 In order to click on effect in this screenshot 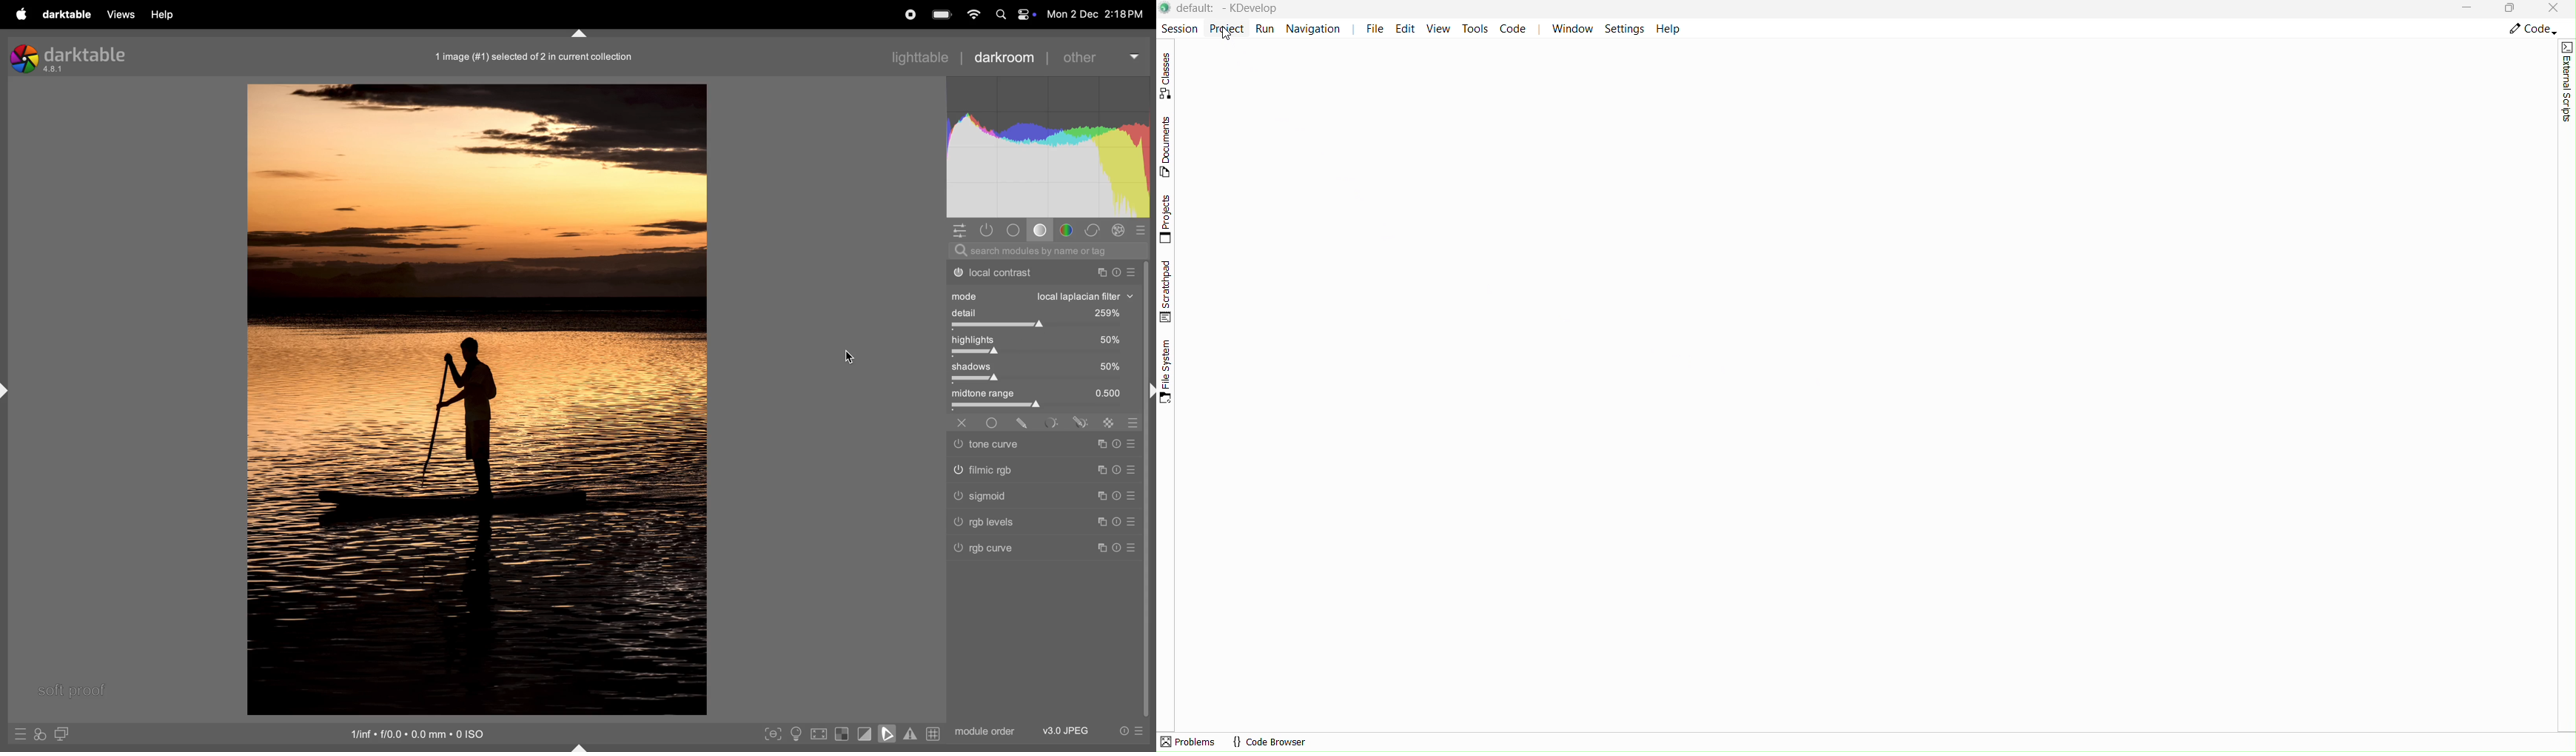, I will do `click(1119, 230)`.